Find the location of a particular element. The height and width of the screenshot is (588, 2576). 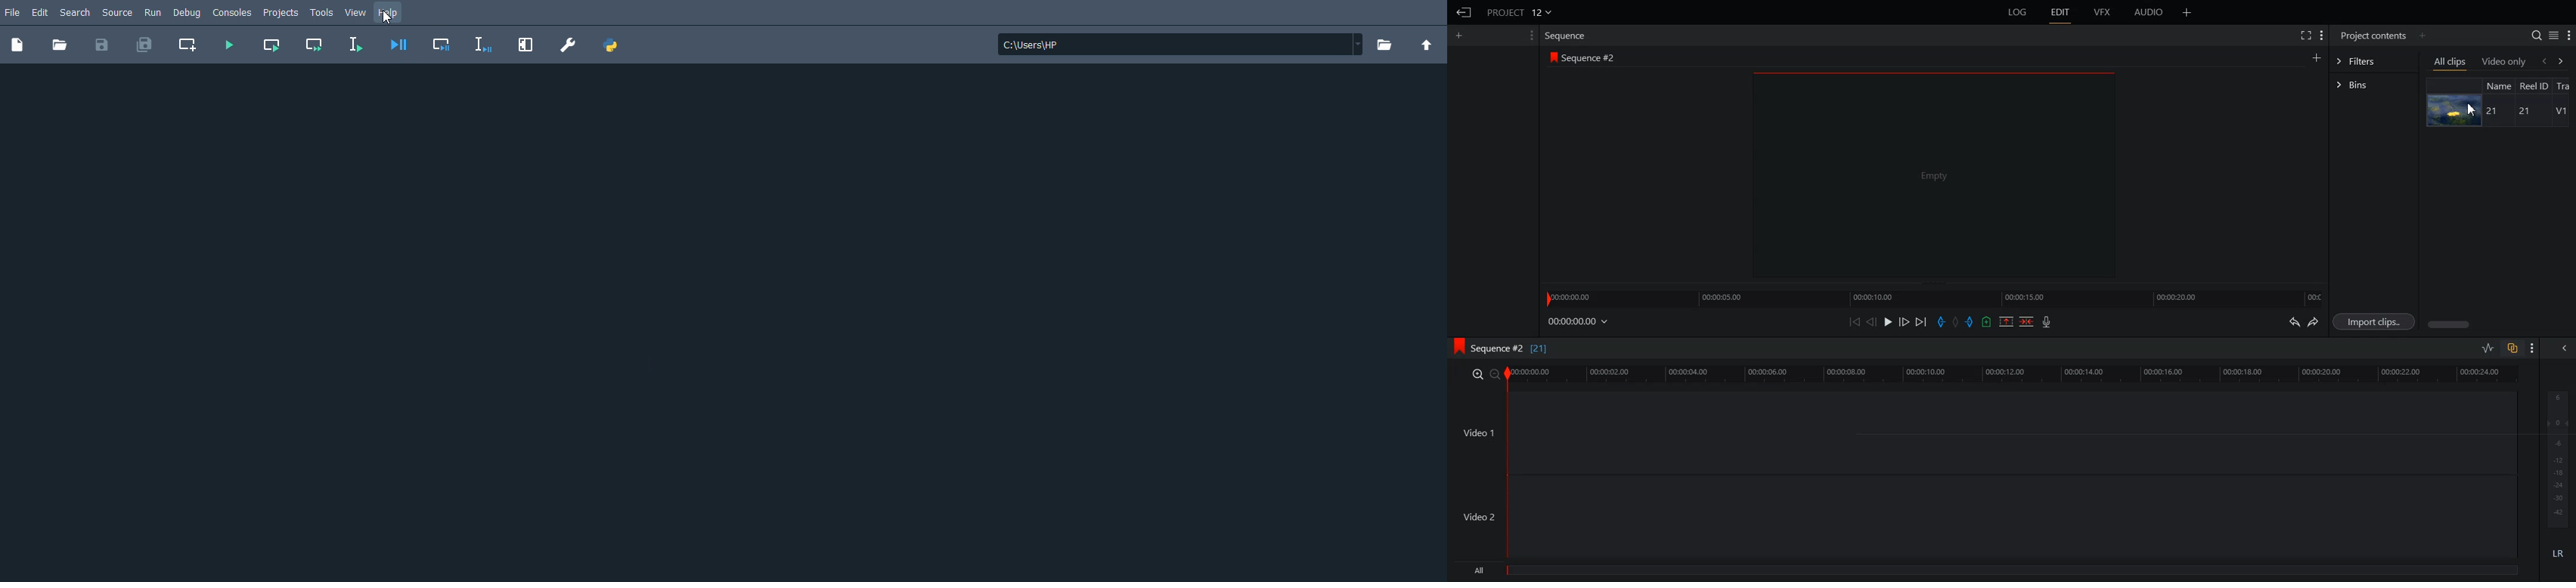

Cursor is located at coordinates (2471, 109).